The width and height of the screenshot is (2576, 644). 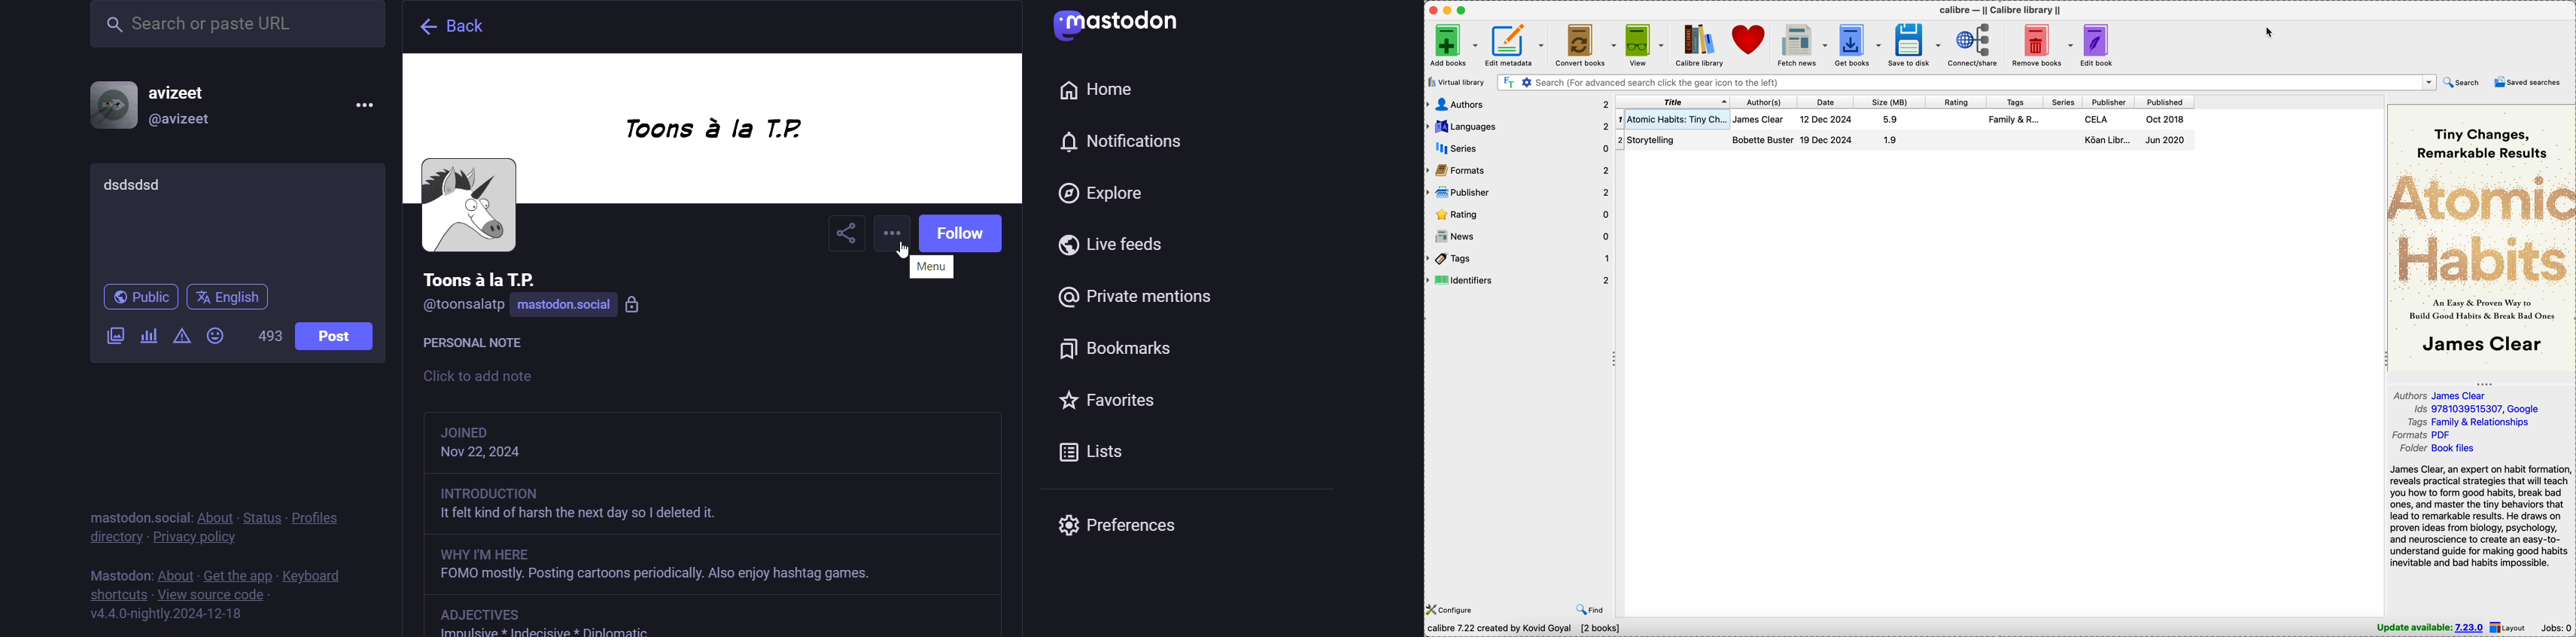 I want to click on add books, so click(x=1453, y=45).